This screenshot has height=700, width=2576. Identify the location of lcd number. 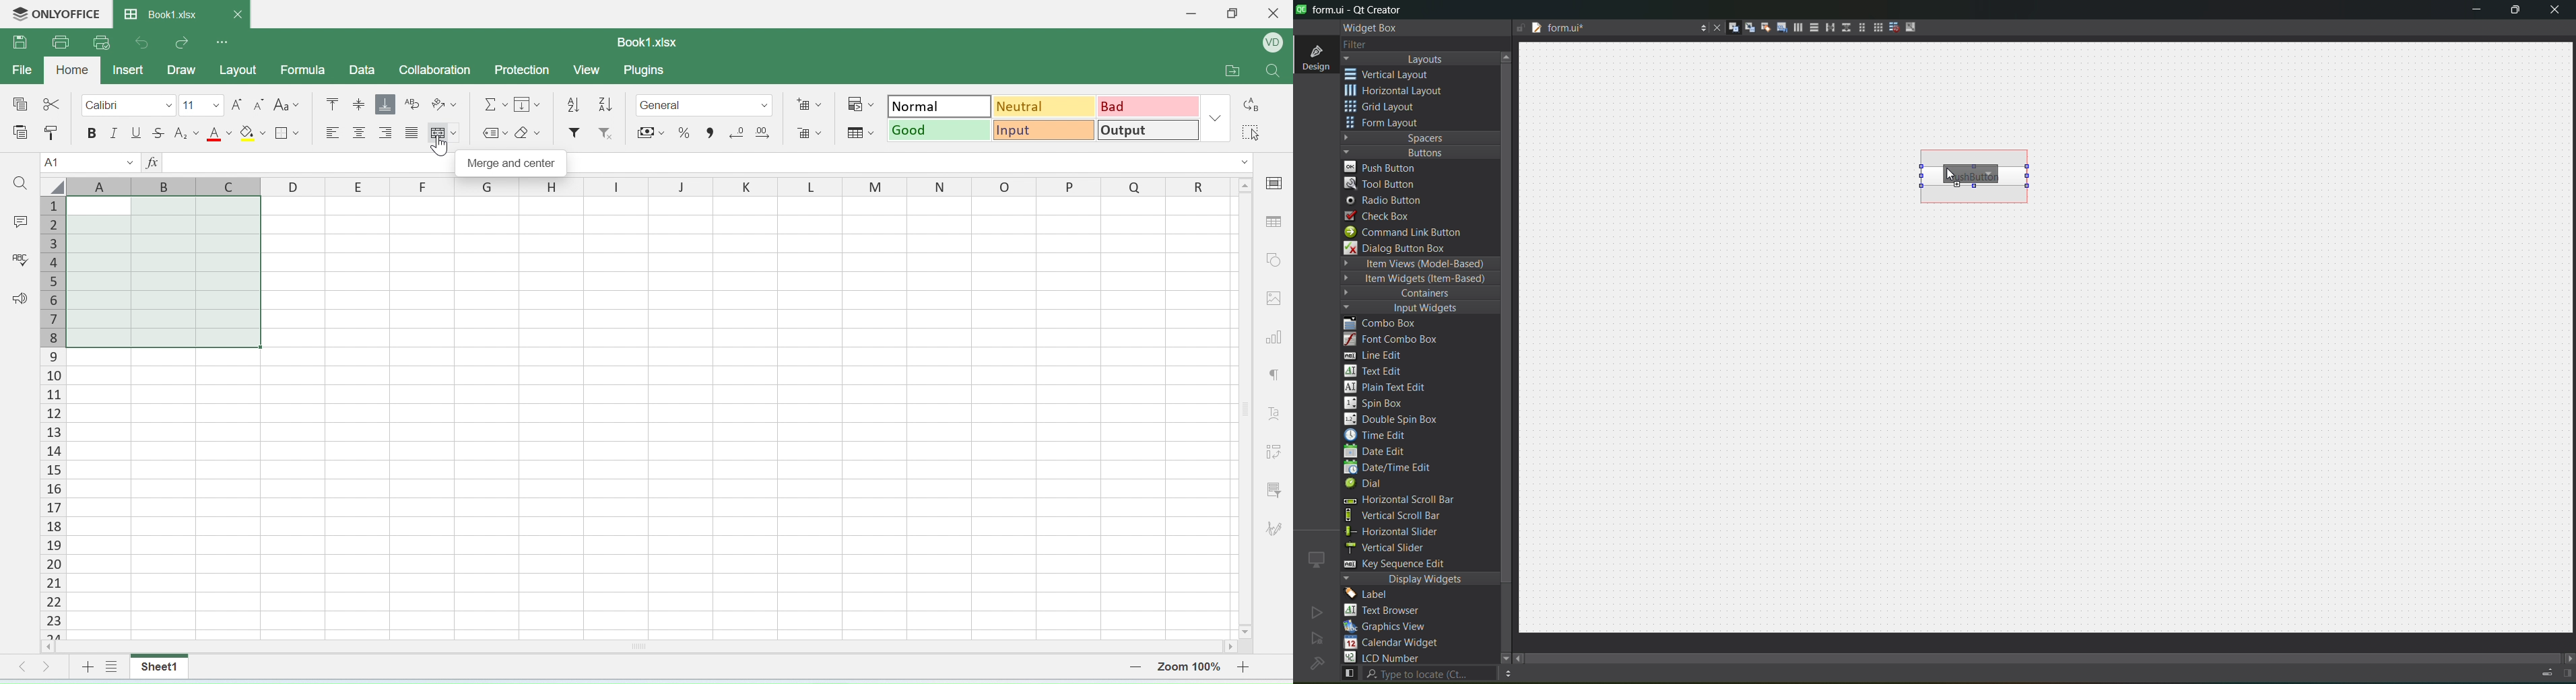
(1385, 657).